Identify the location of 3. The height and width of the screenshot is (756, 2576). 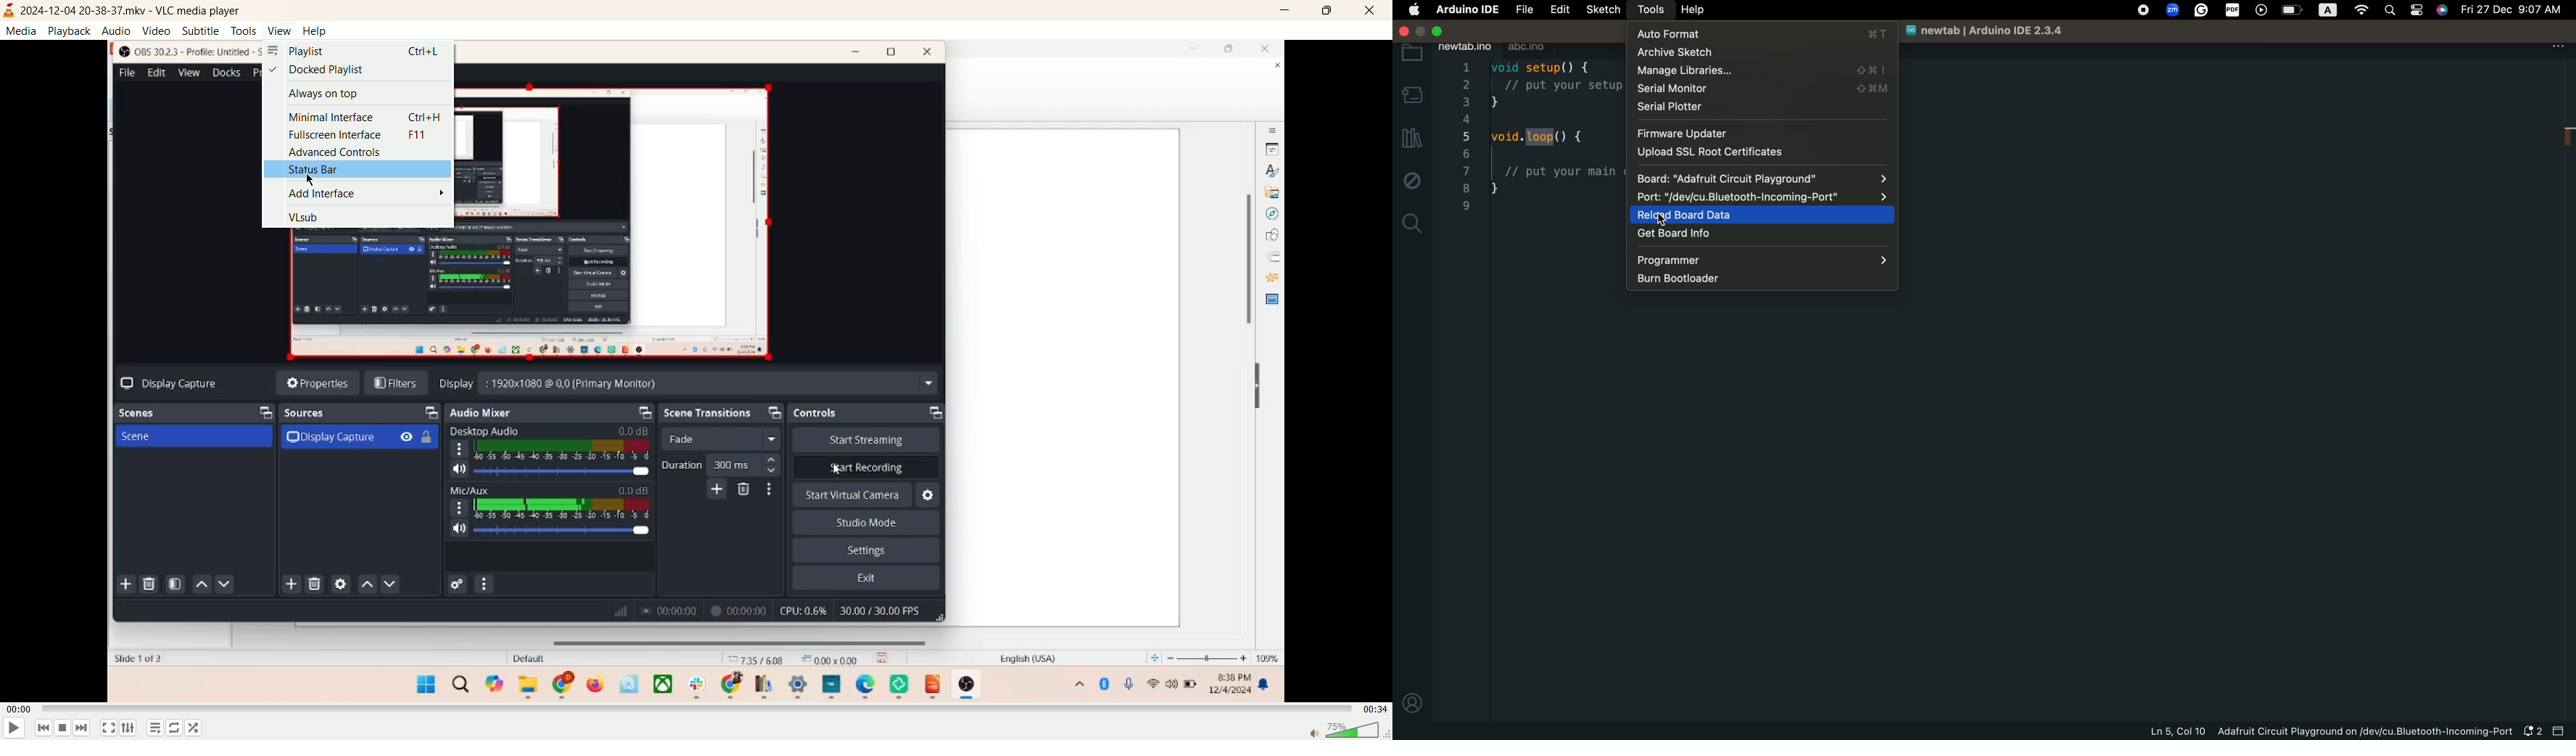
(1466, 102).